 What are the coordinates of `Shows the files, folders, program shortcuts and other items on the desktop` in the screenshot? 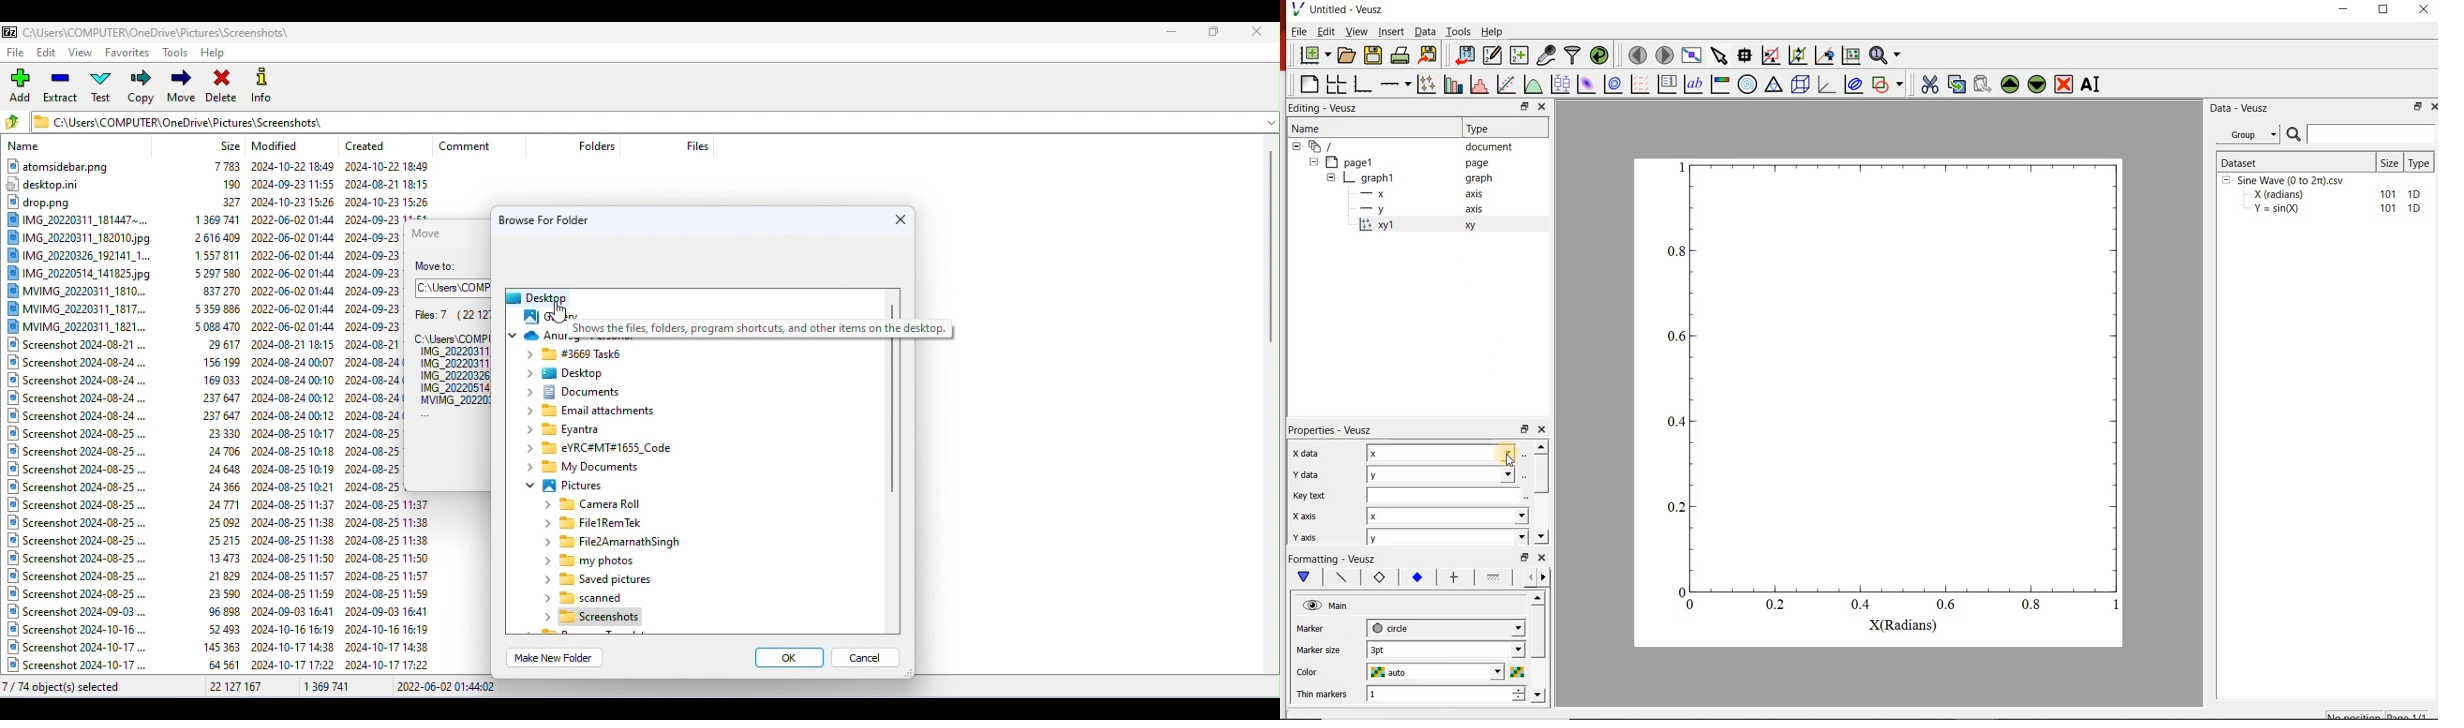 It's located at (760, 330).